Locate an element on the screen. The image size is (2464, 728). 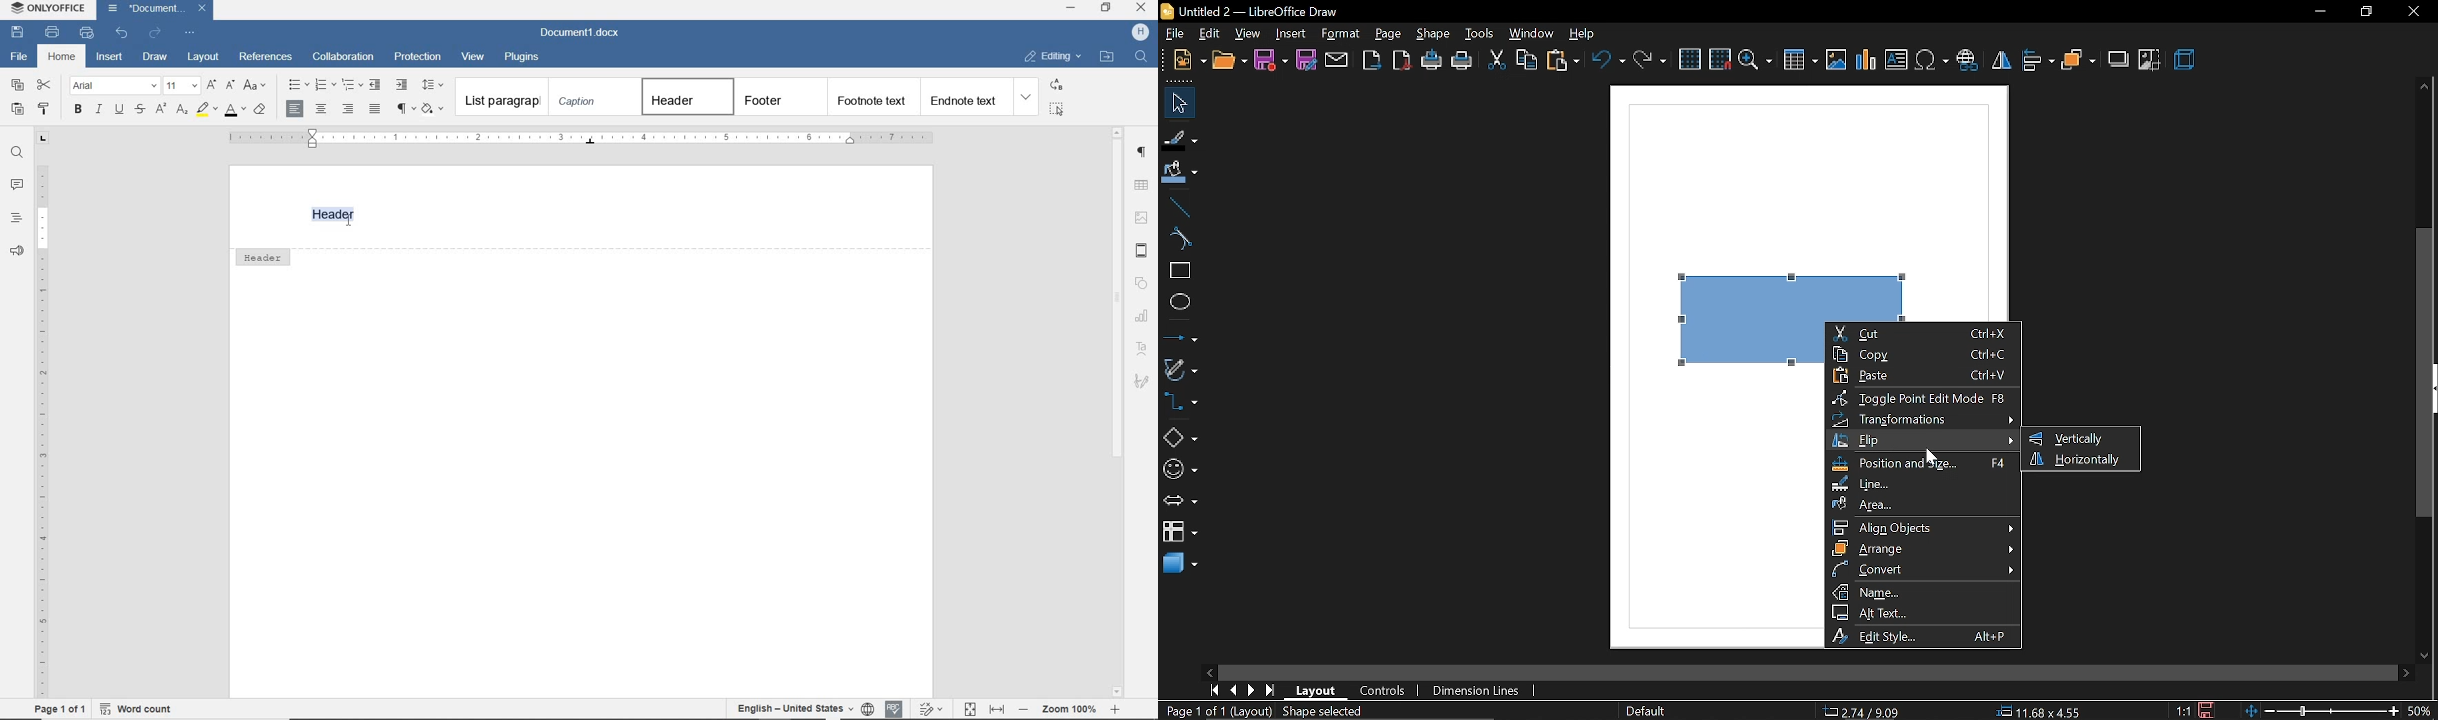
grid is located at coordinates (1689, 60).